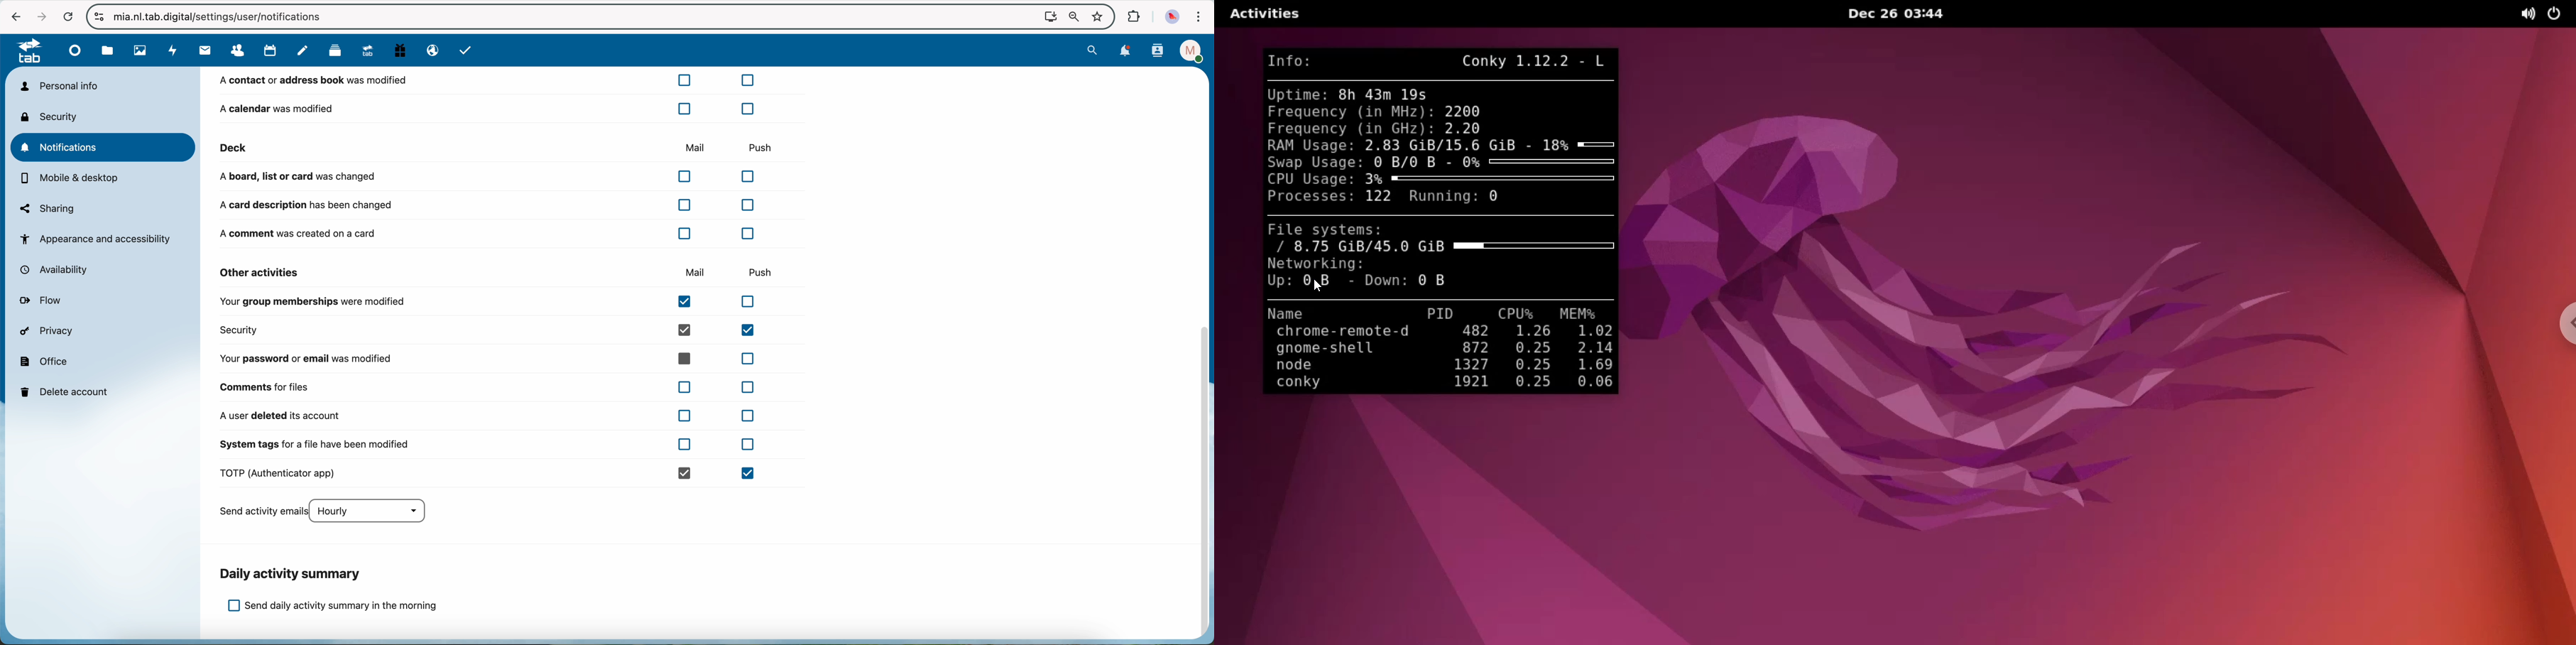 The image size is (2576, 672). I want to click on favorites, so click(1096, 14).